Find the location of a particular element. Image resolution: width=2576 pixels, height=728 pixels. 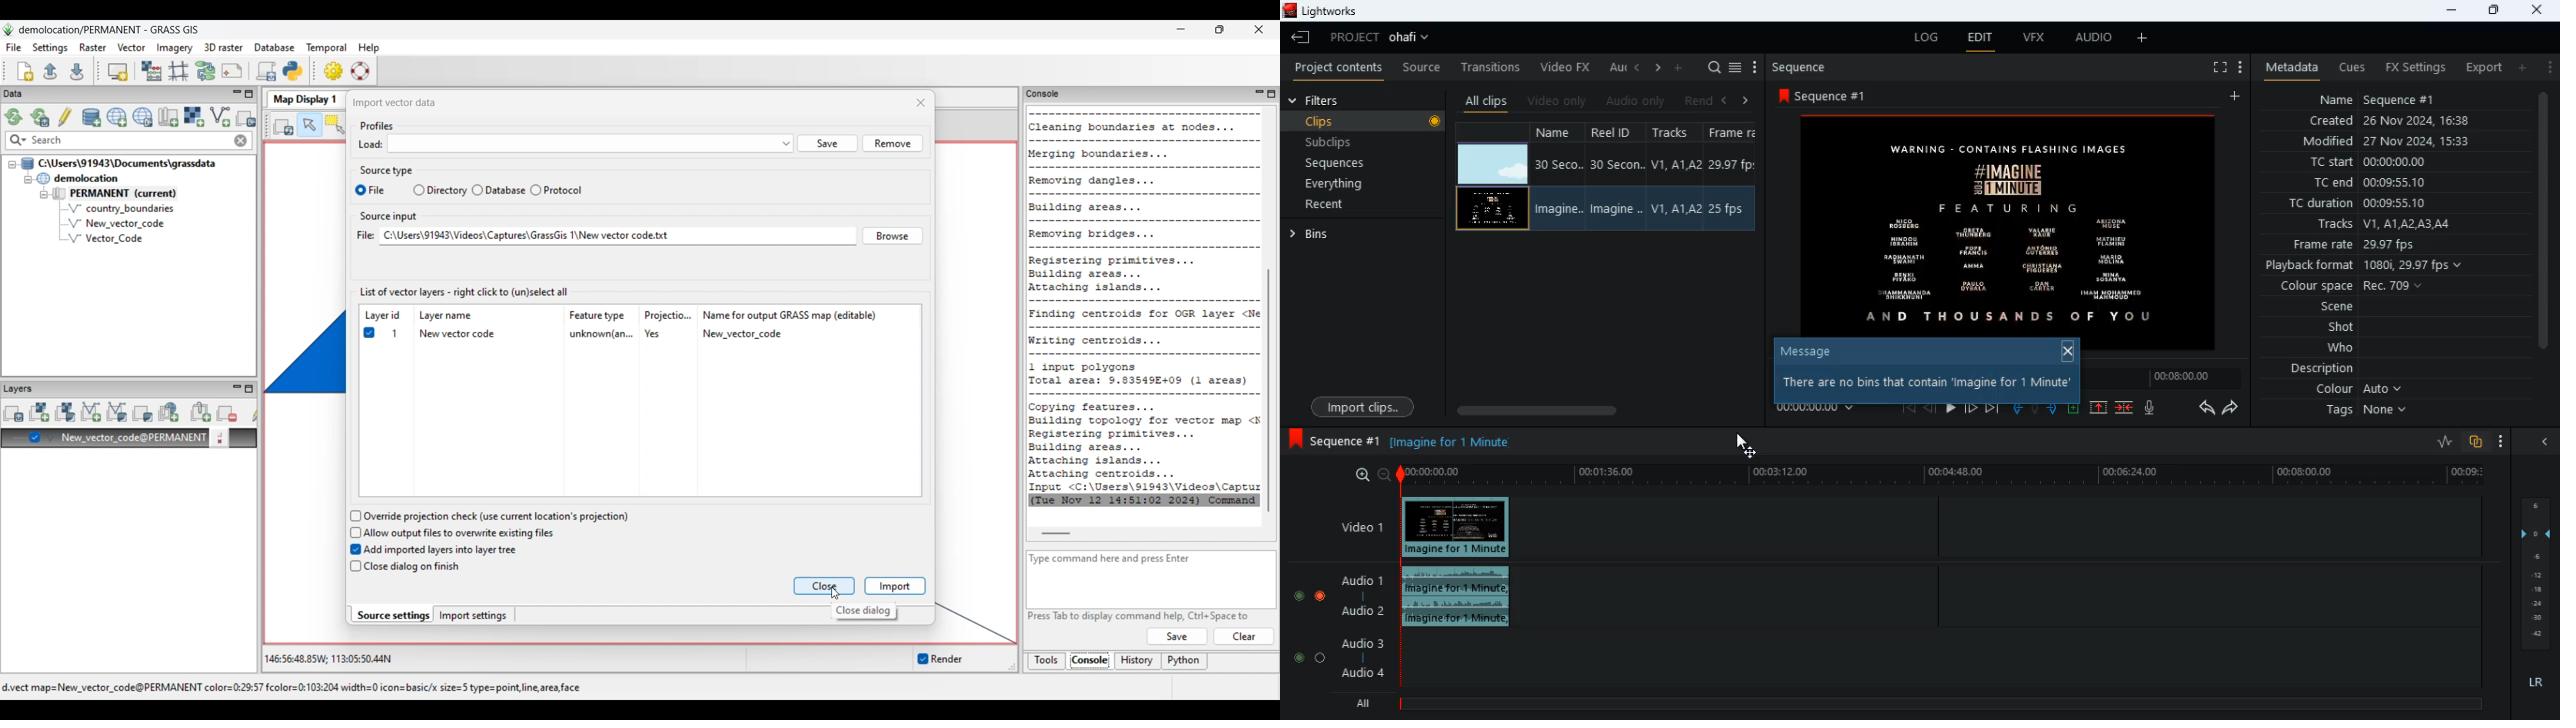

zoom is located at coordinates (1372, 474).